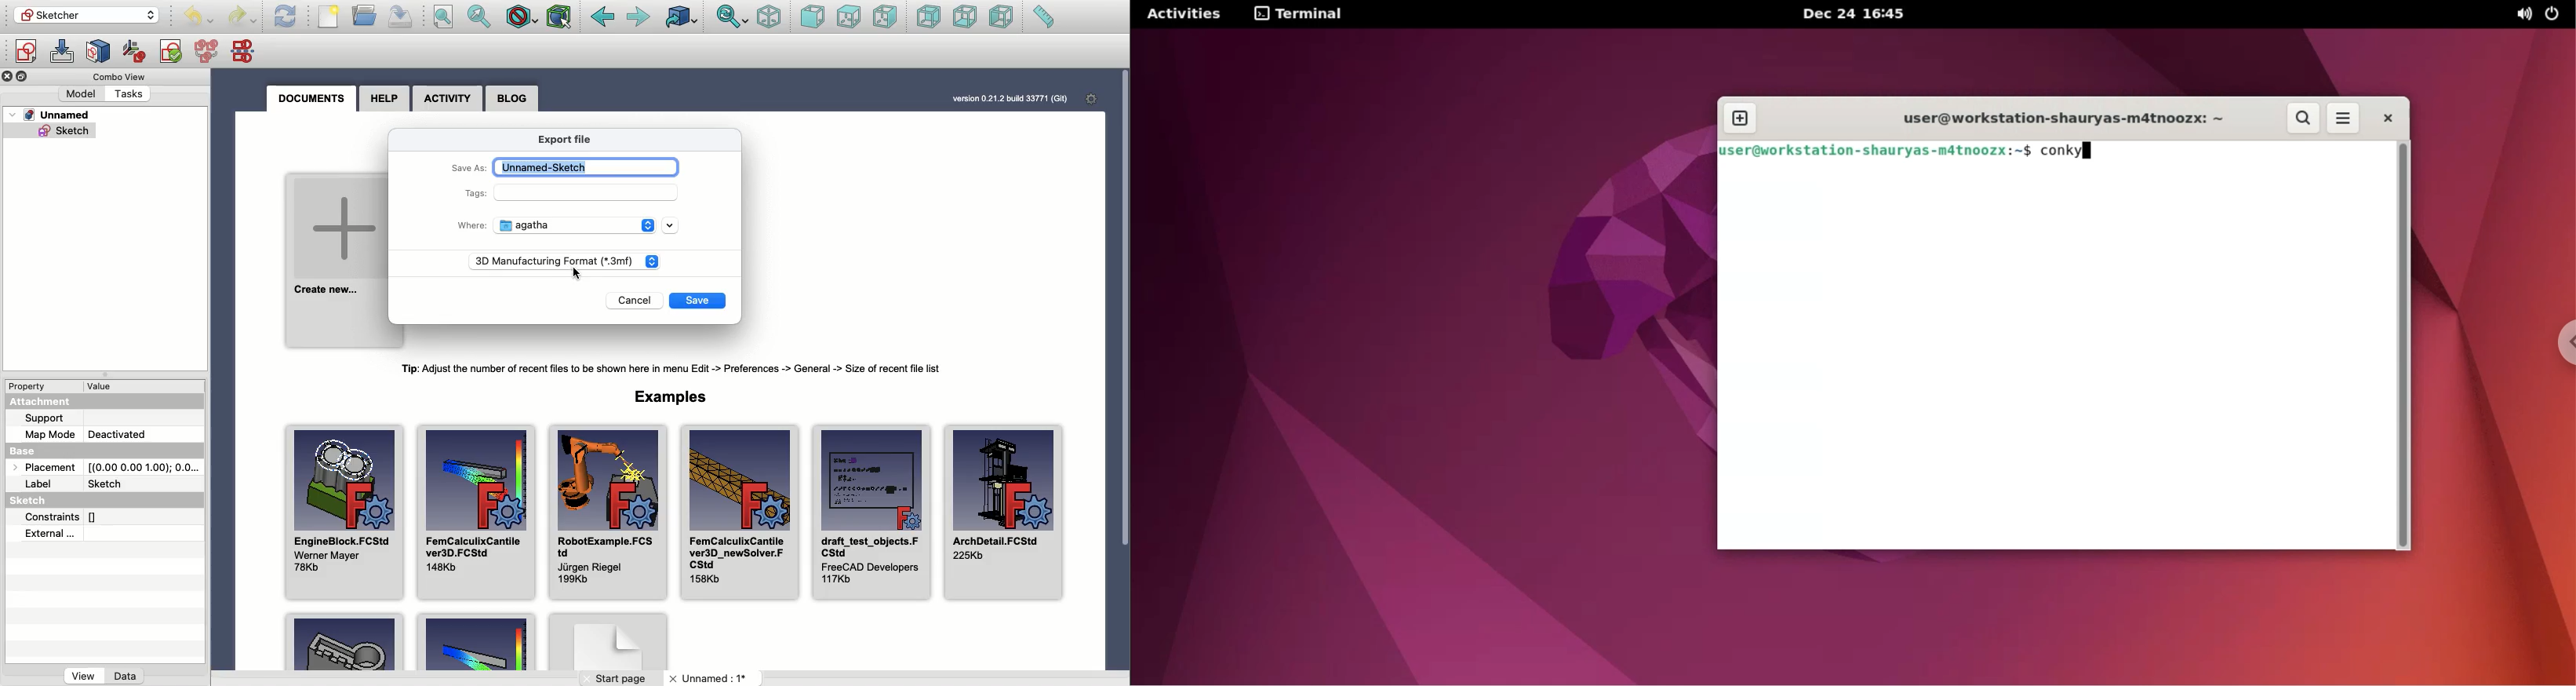 The width and height of the screenshot is (2576, 700). Describe the element at coordinates (130, 93) in the screenshot. I see `Tasks` at that location.